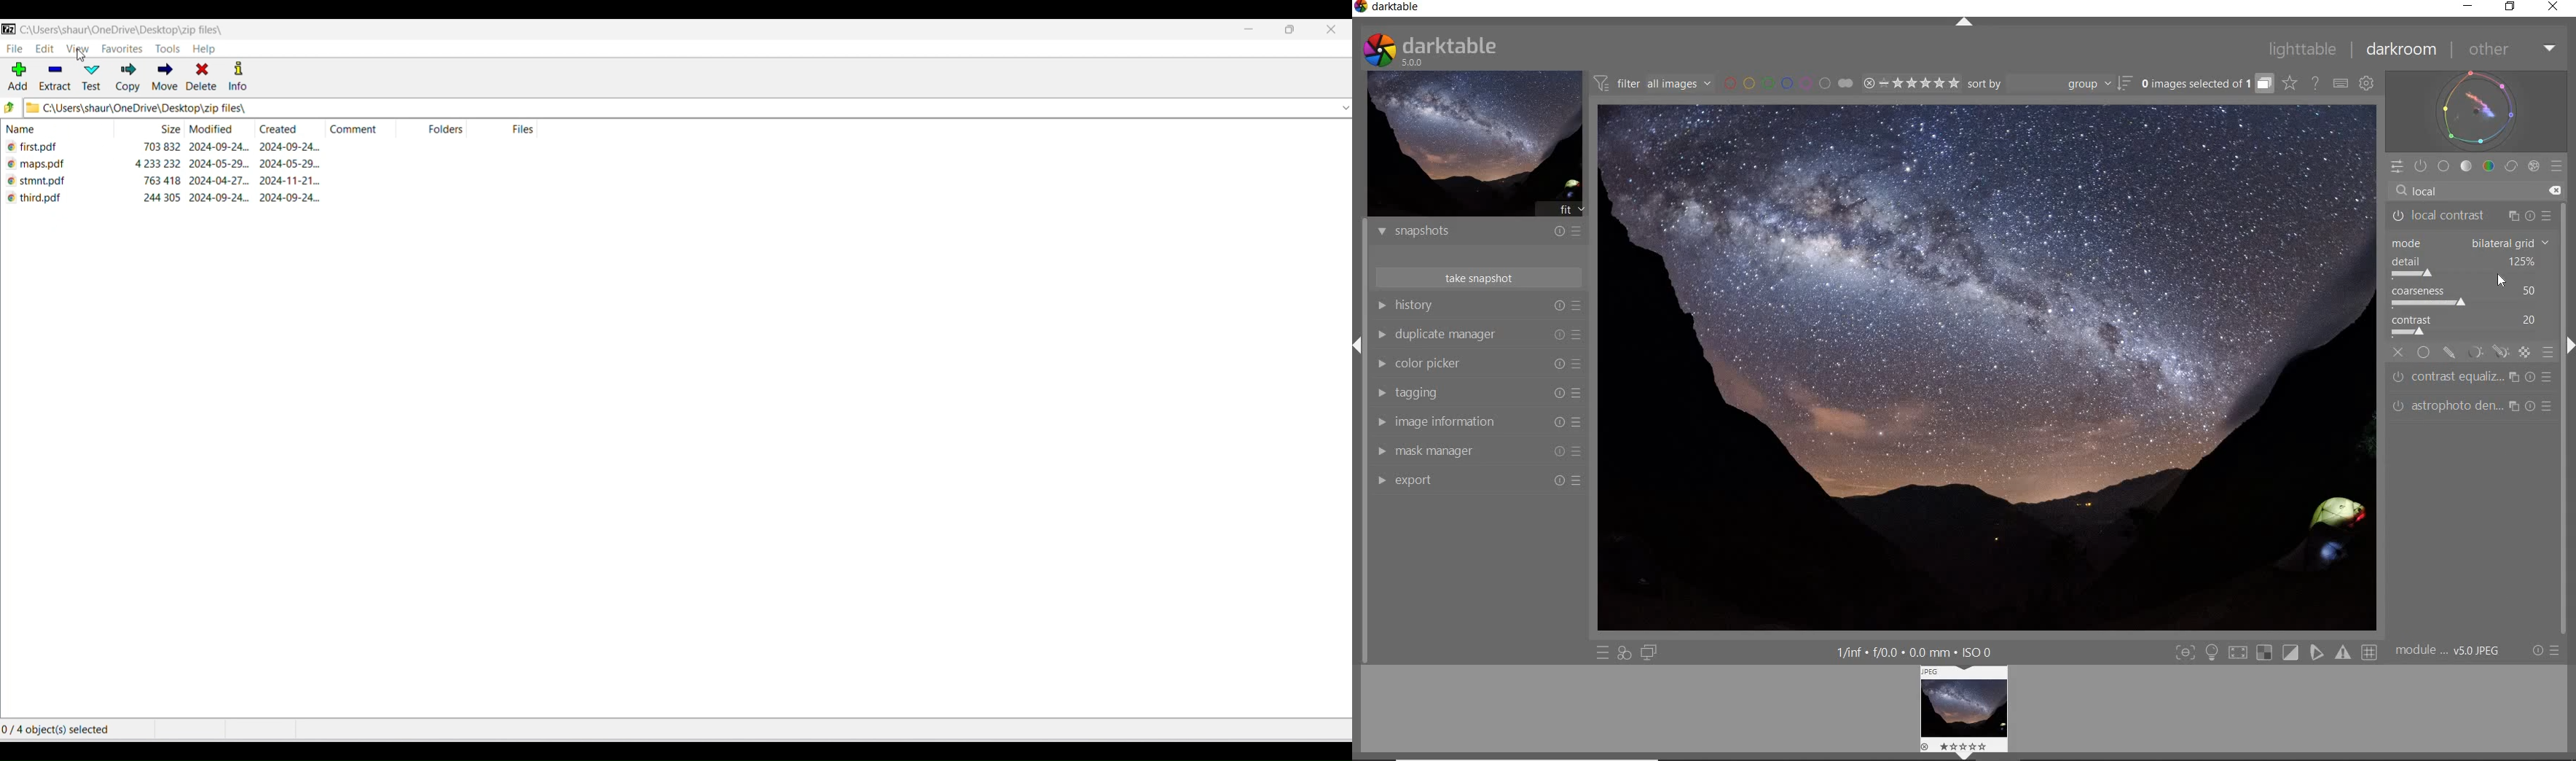  What do you see at coordinates (167, 130) in the screenshot?
I see `size` at bounding box center [167, 130].